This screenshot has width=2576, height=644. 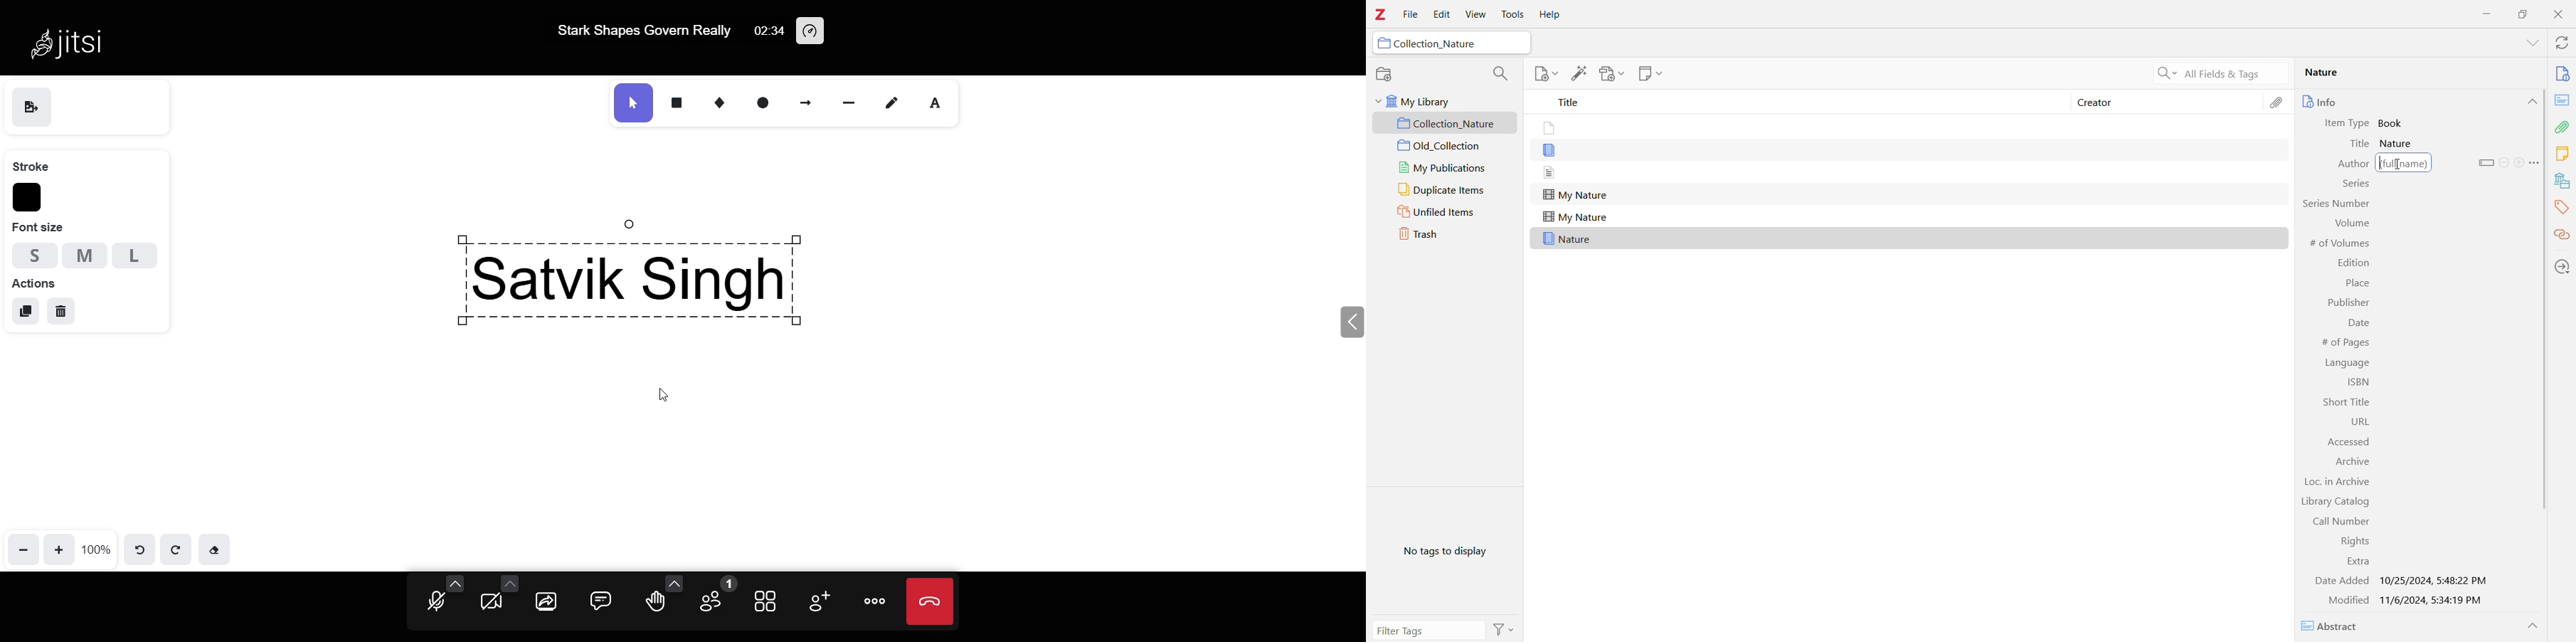 What do you see at coordinates (492, 602) in the screenshot?
I see `camera` at bounding box center [492, 602].